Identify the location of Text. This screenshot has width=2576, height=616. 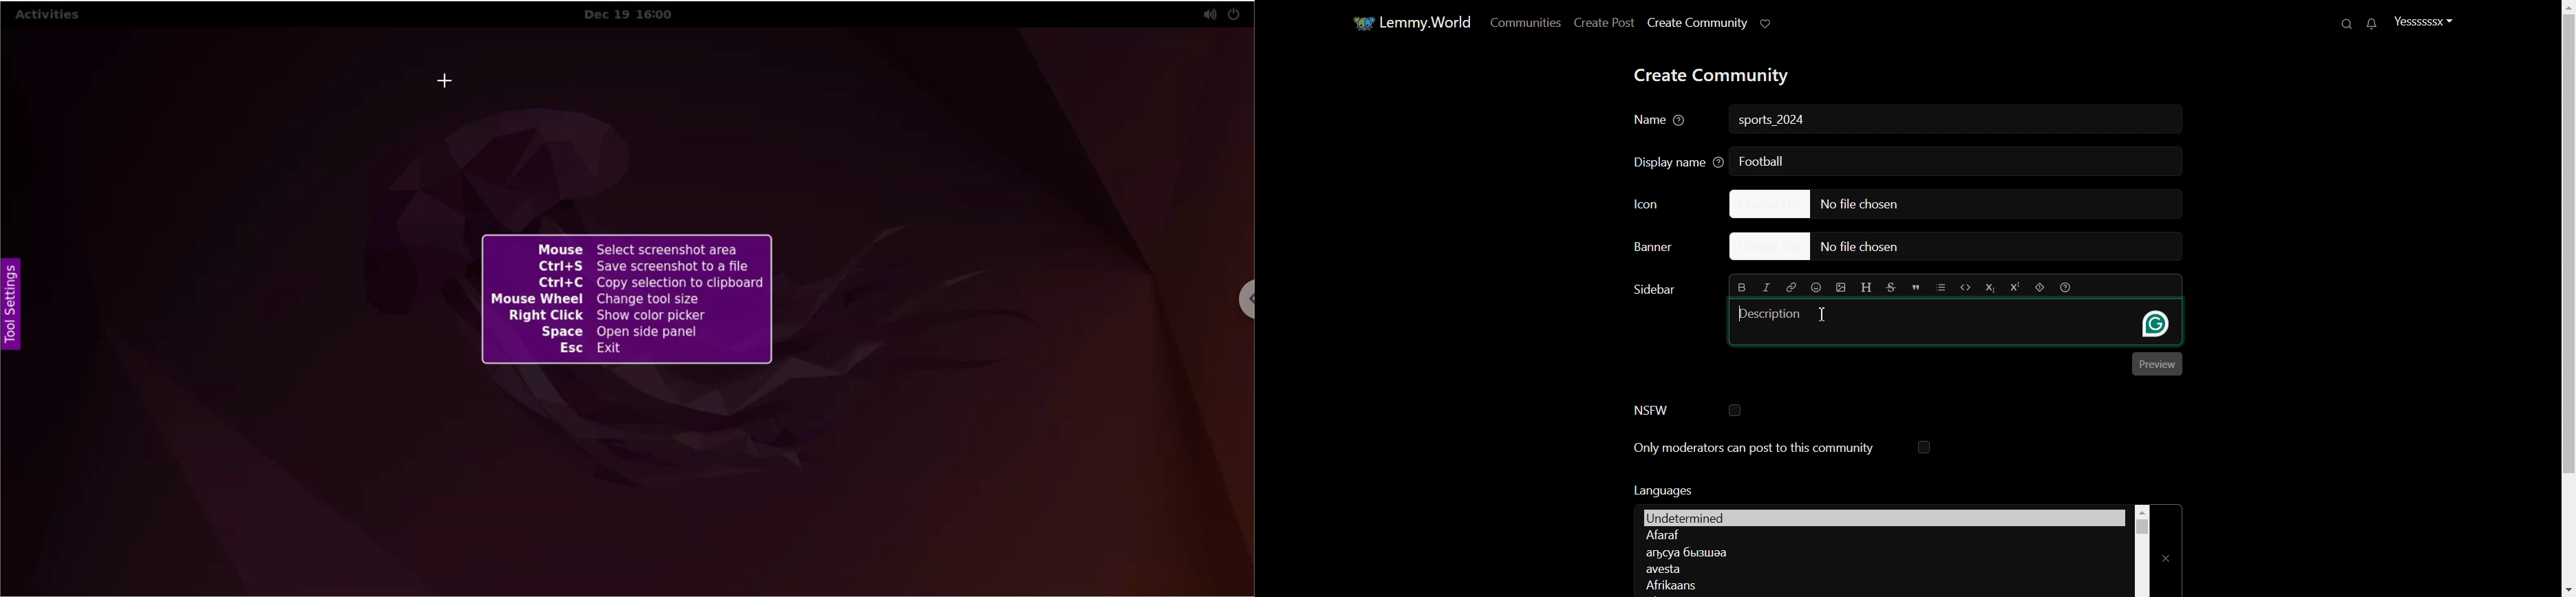
(1661, 490).